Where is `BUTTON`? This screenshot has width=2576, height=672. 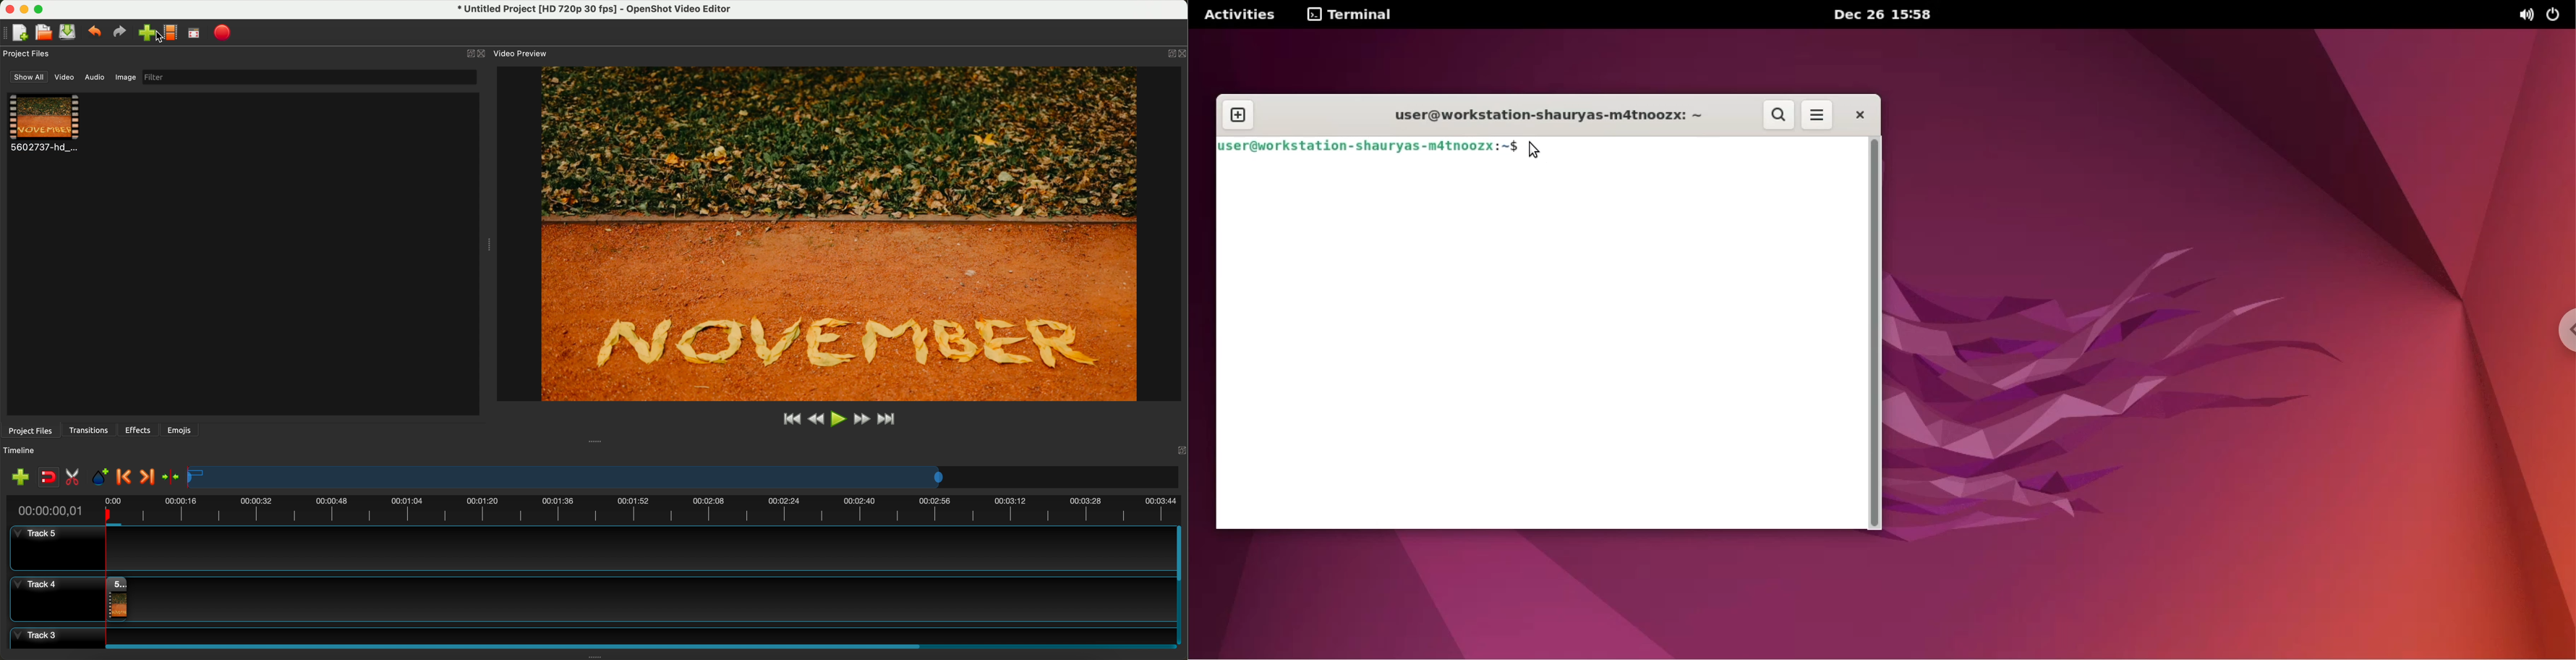 BUTTON is located at coordinates (1169, 51).